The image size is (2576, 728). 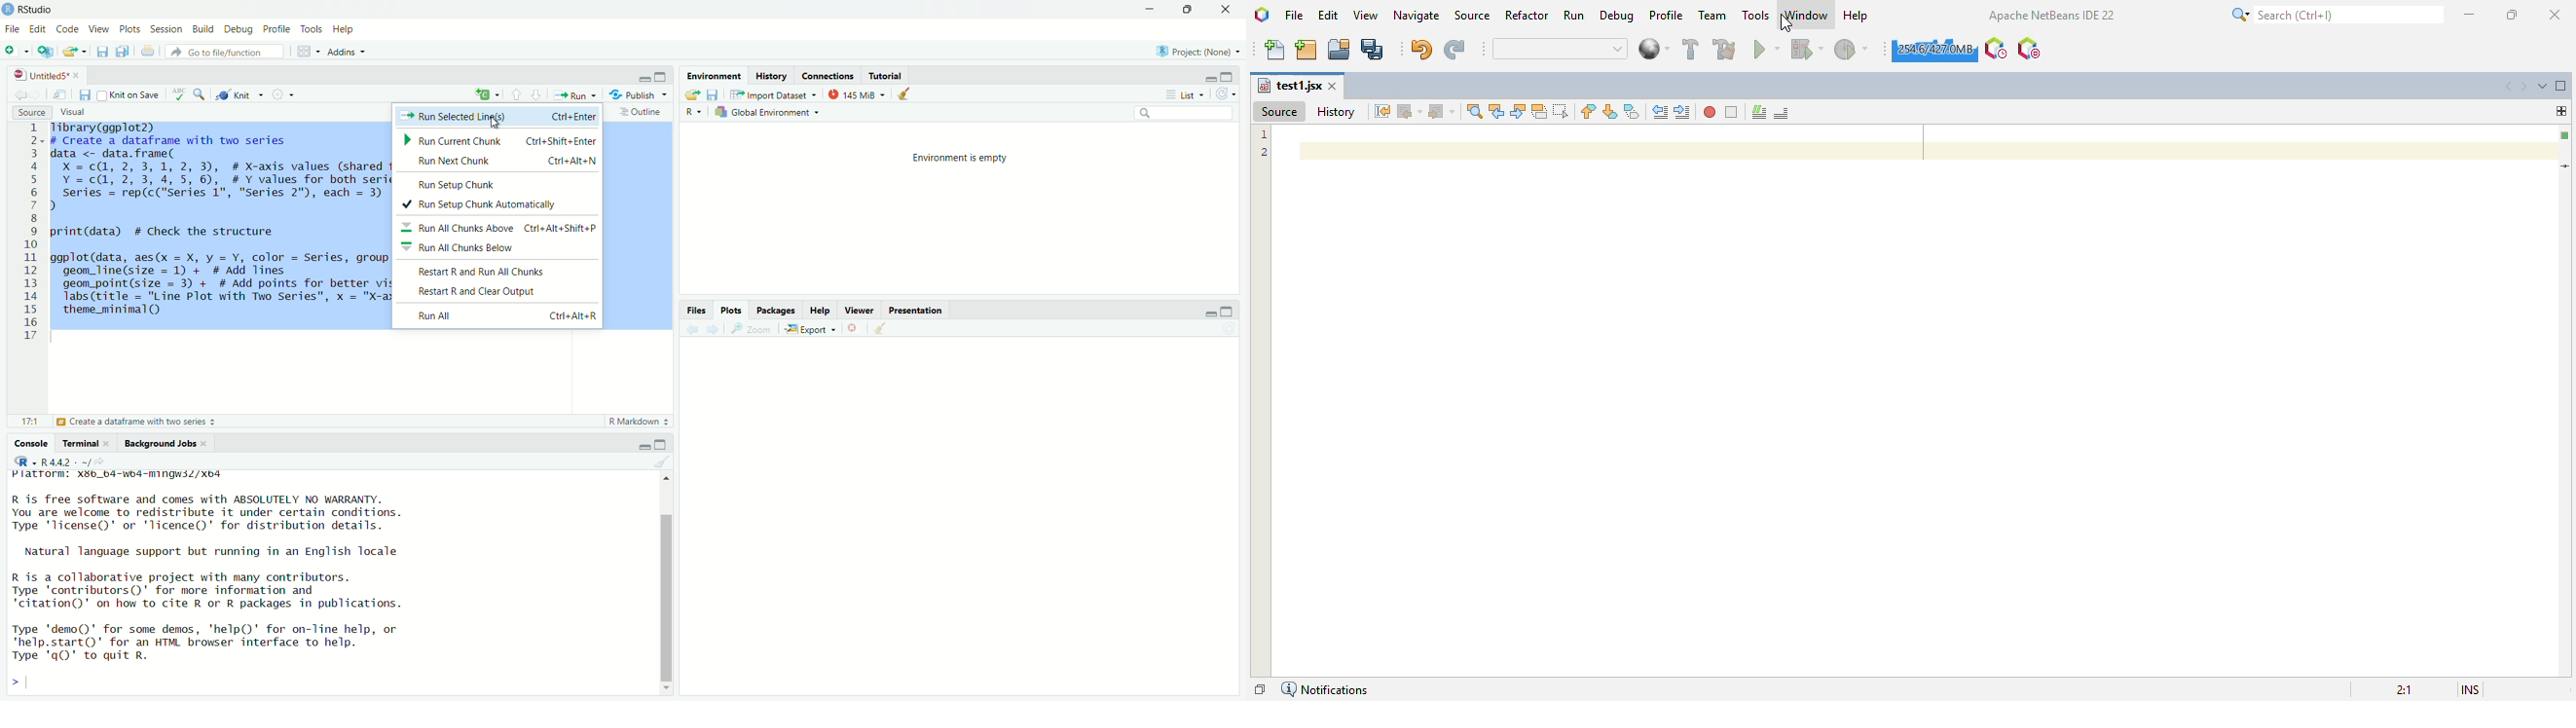 I want to click on minimize, so click(x=1149, y=9).